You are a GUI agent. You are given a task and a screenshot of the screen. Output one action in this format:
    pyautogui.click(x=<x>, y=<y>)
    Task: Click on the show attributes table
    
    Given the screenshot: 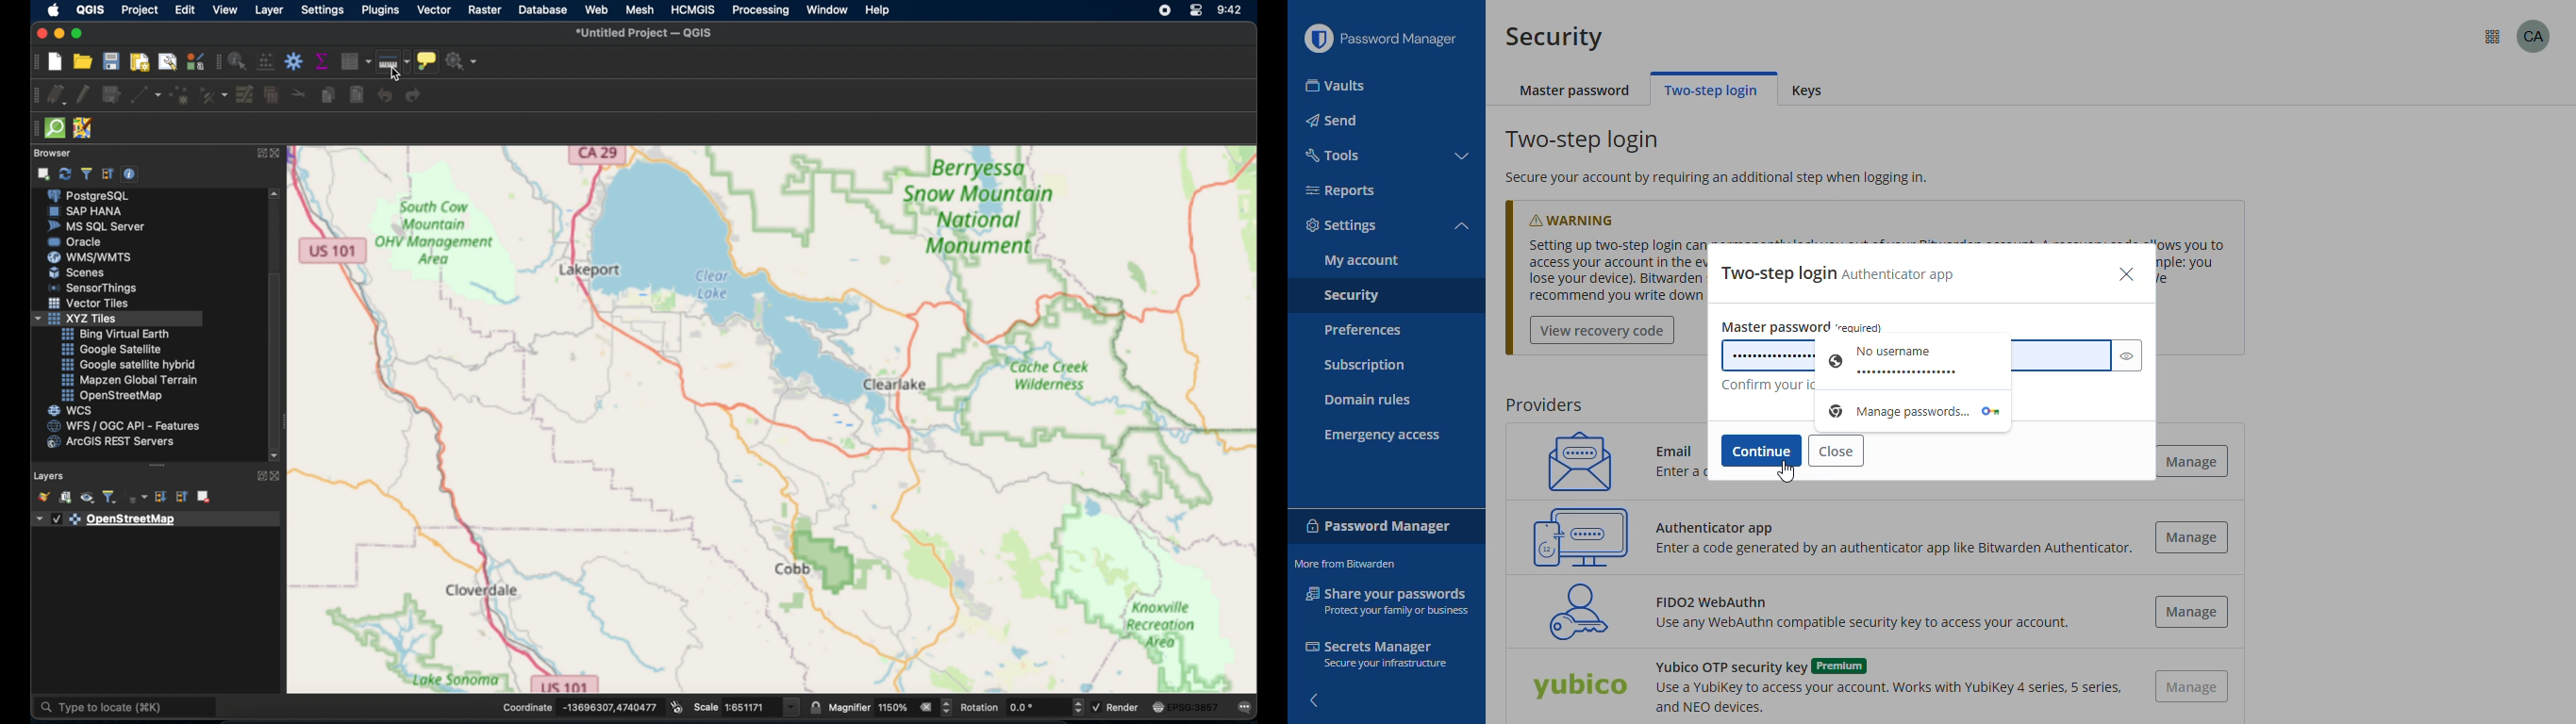 What is the action you would take?
    pyautogui.click(x=355, y=61)
    